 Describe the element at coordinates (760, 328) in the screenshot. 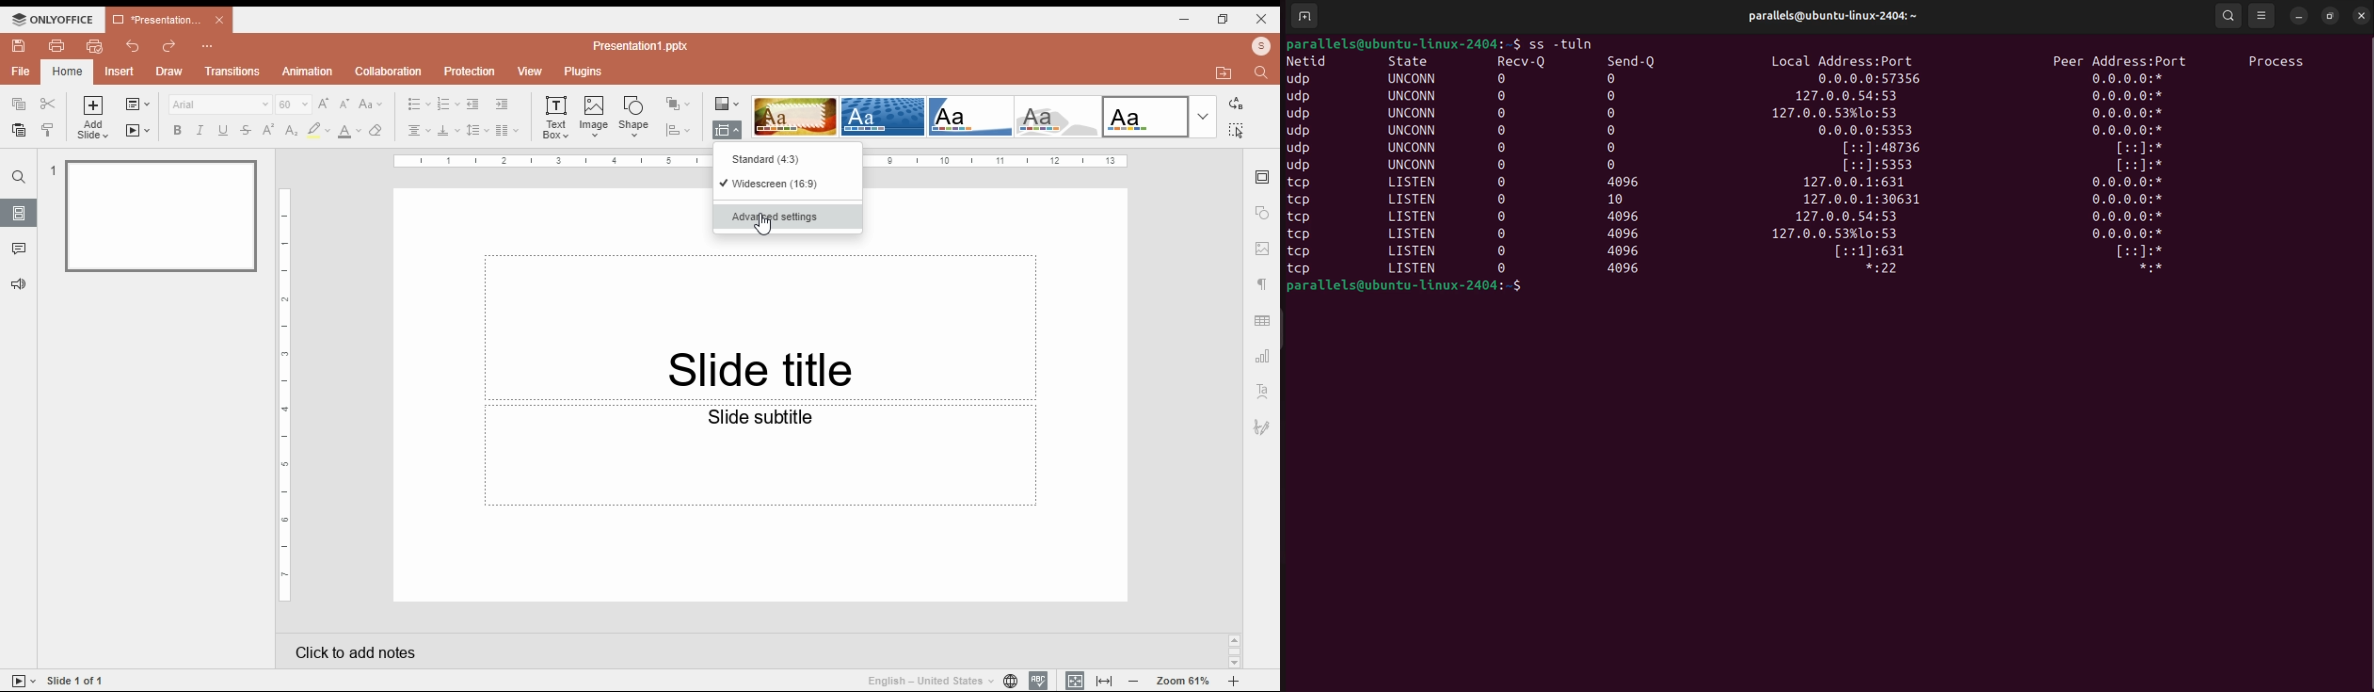

I see `Slide title` at that location.